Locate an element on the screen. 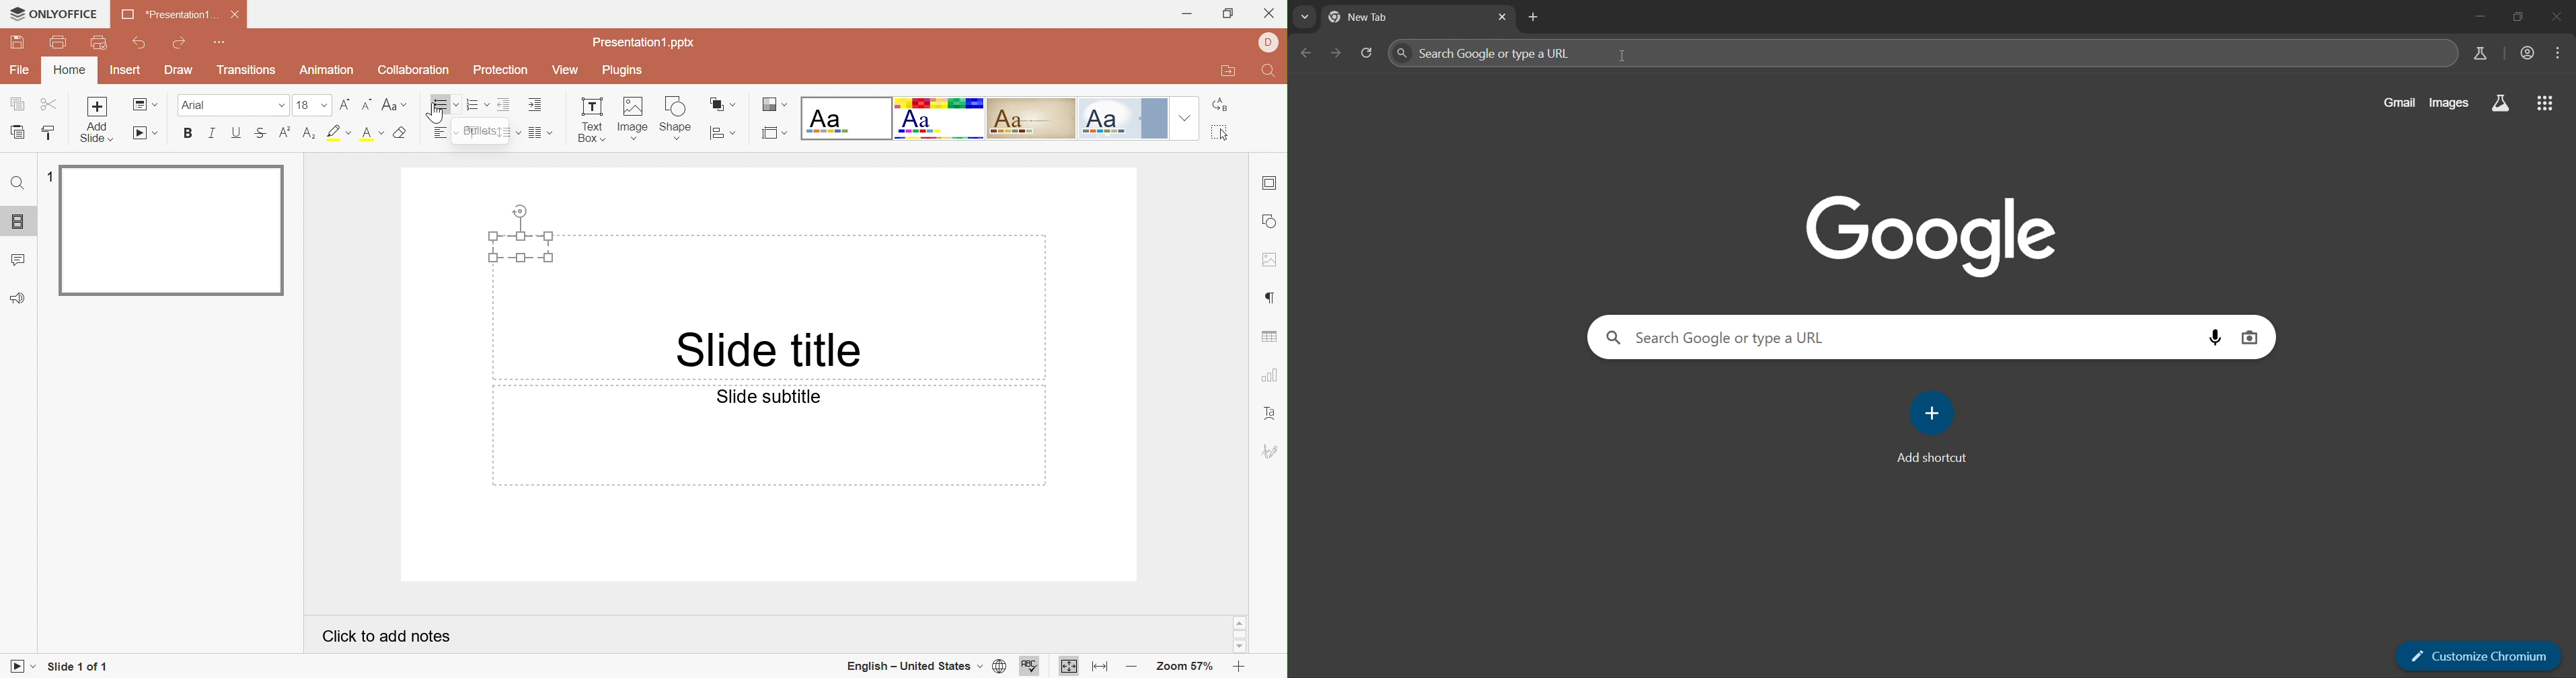 This screenshot has width=2576, height=700. Scroll Bar is located at coordinates (1243, 636).